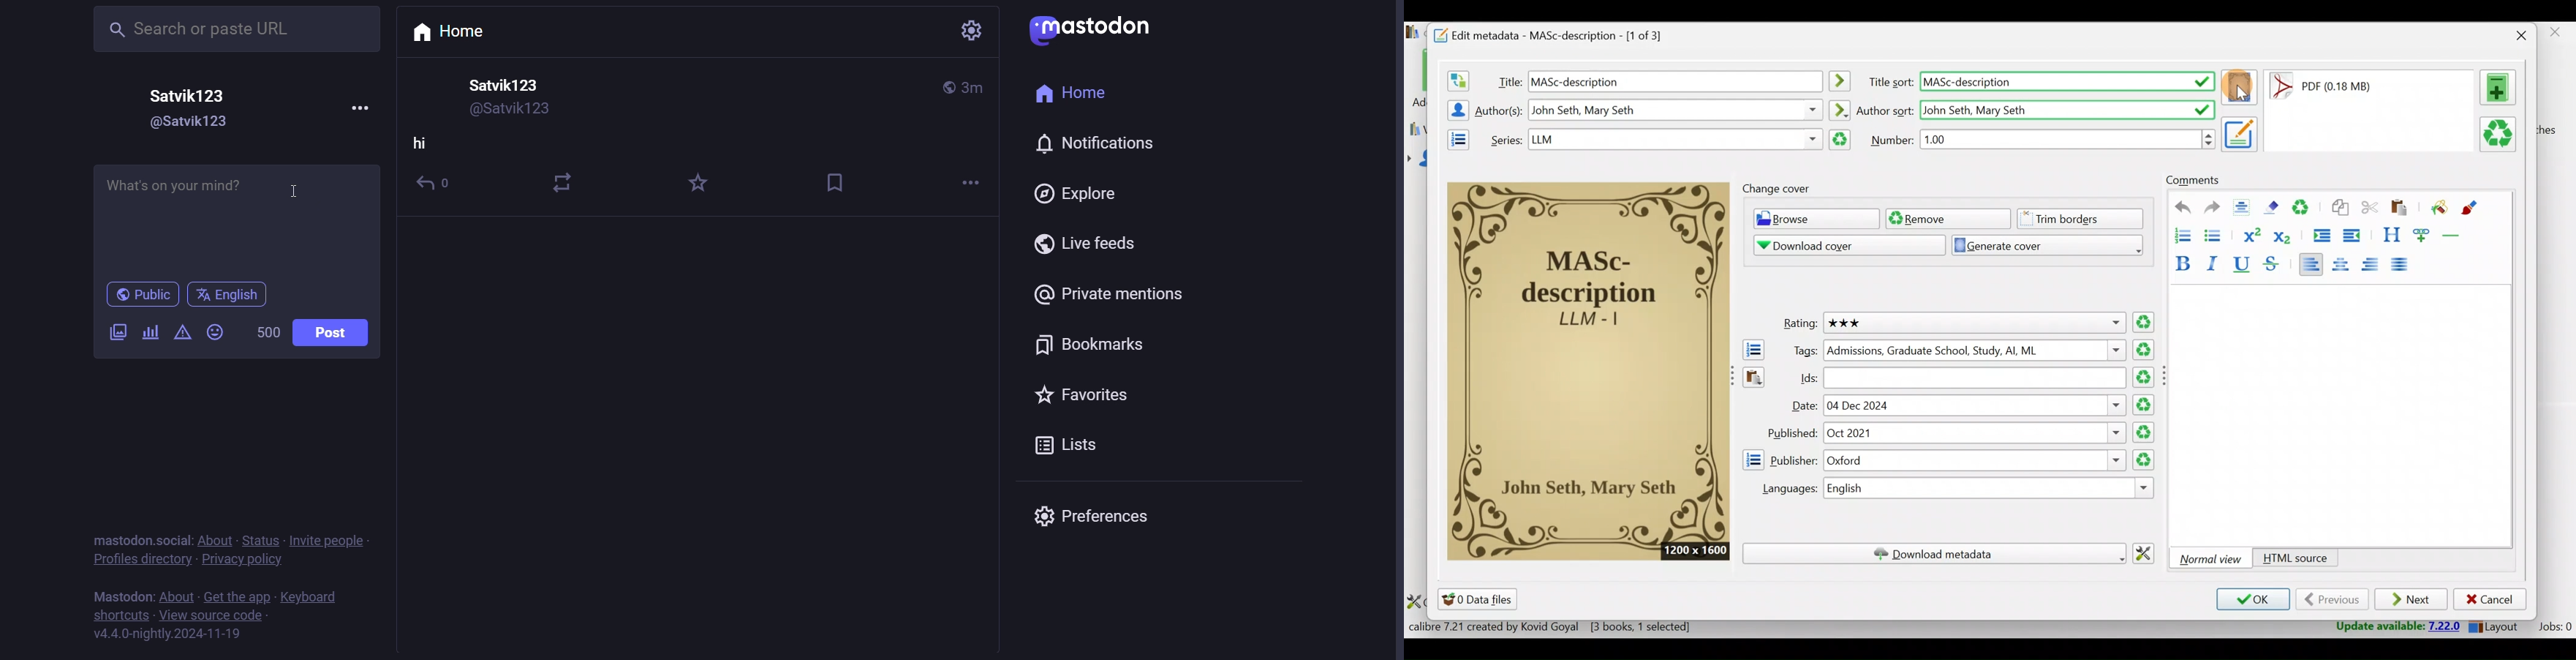 The width and height of the screenshot is (2576, 672). What do you see at coordinates (2245, 265) in the screenshot?
I see `Underline` at bounding box center [2245, 265].